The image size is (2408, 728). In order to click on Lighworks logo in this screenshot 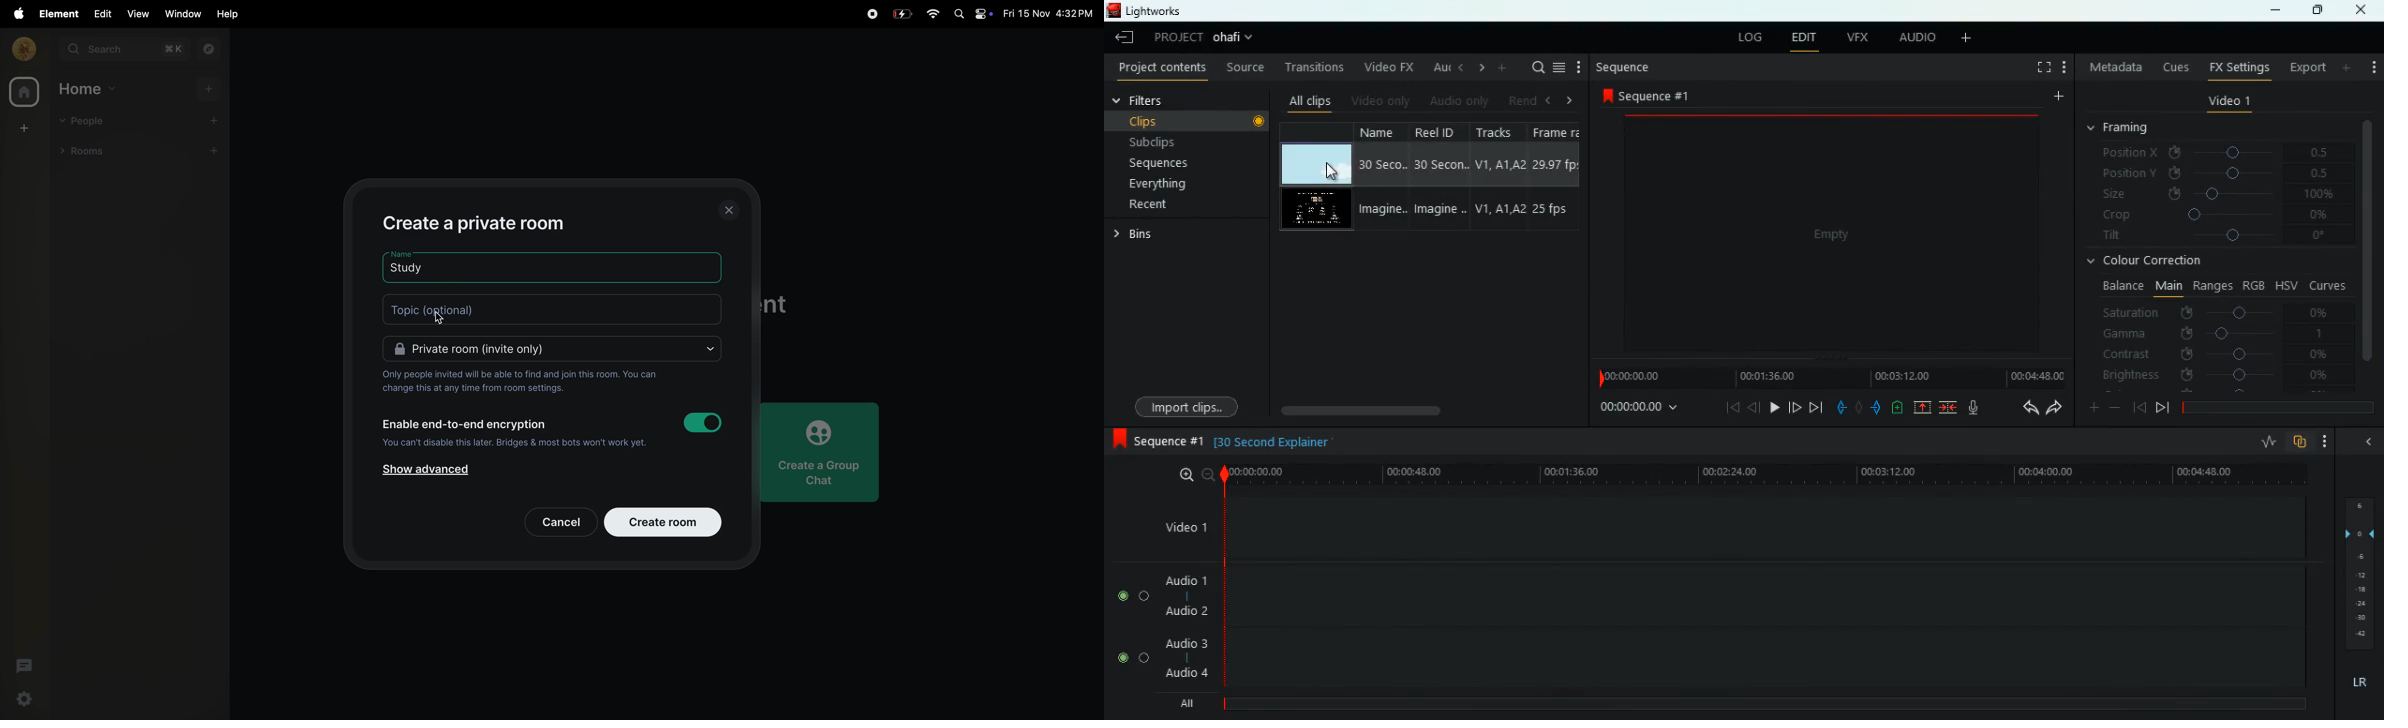, I will do `click(1112, 10)`.